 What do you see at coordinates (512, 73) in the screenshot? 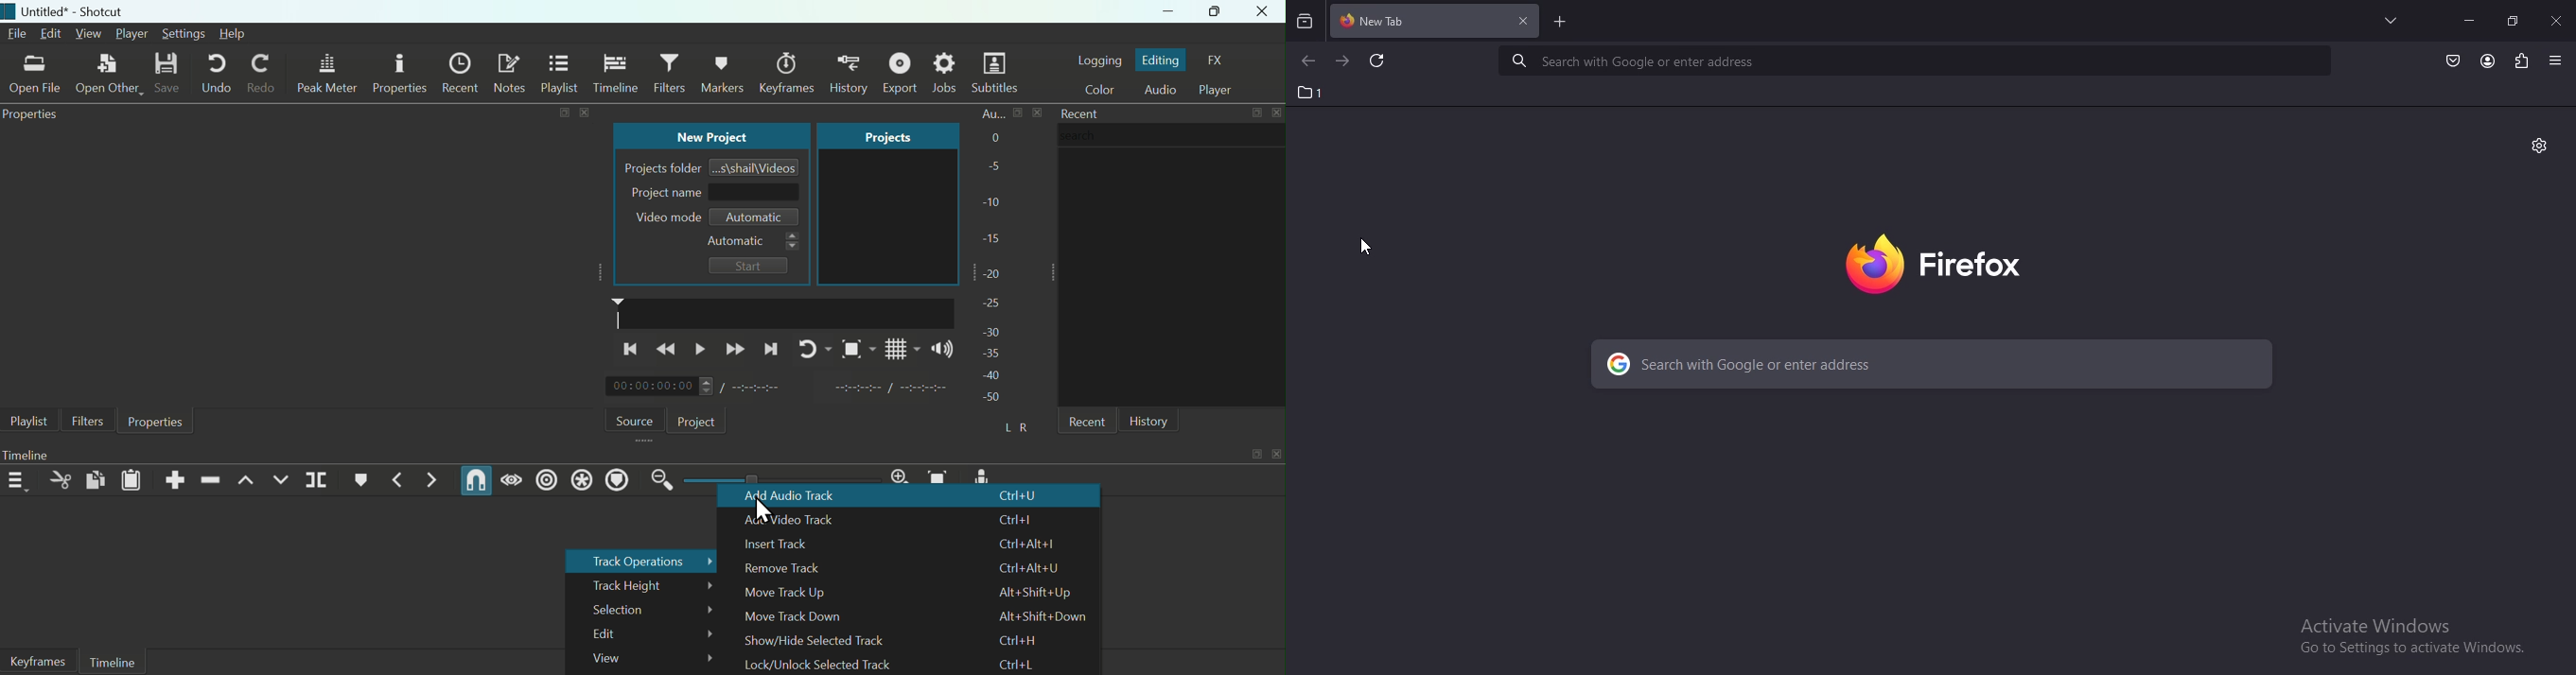
I see `Notes` at bounding box center [512, 73].